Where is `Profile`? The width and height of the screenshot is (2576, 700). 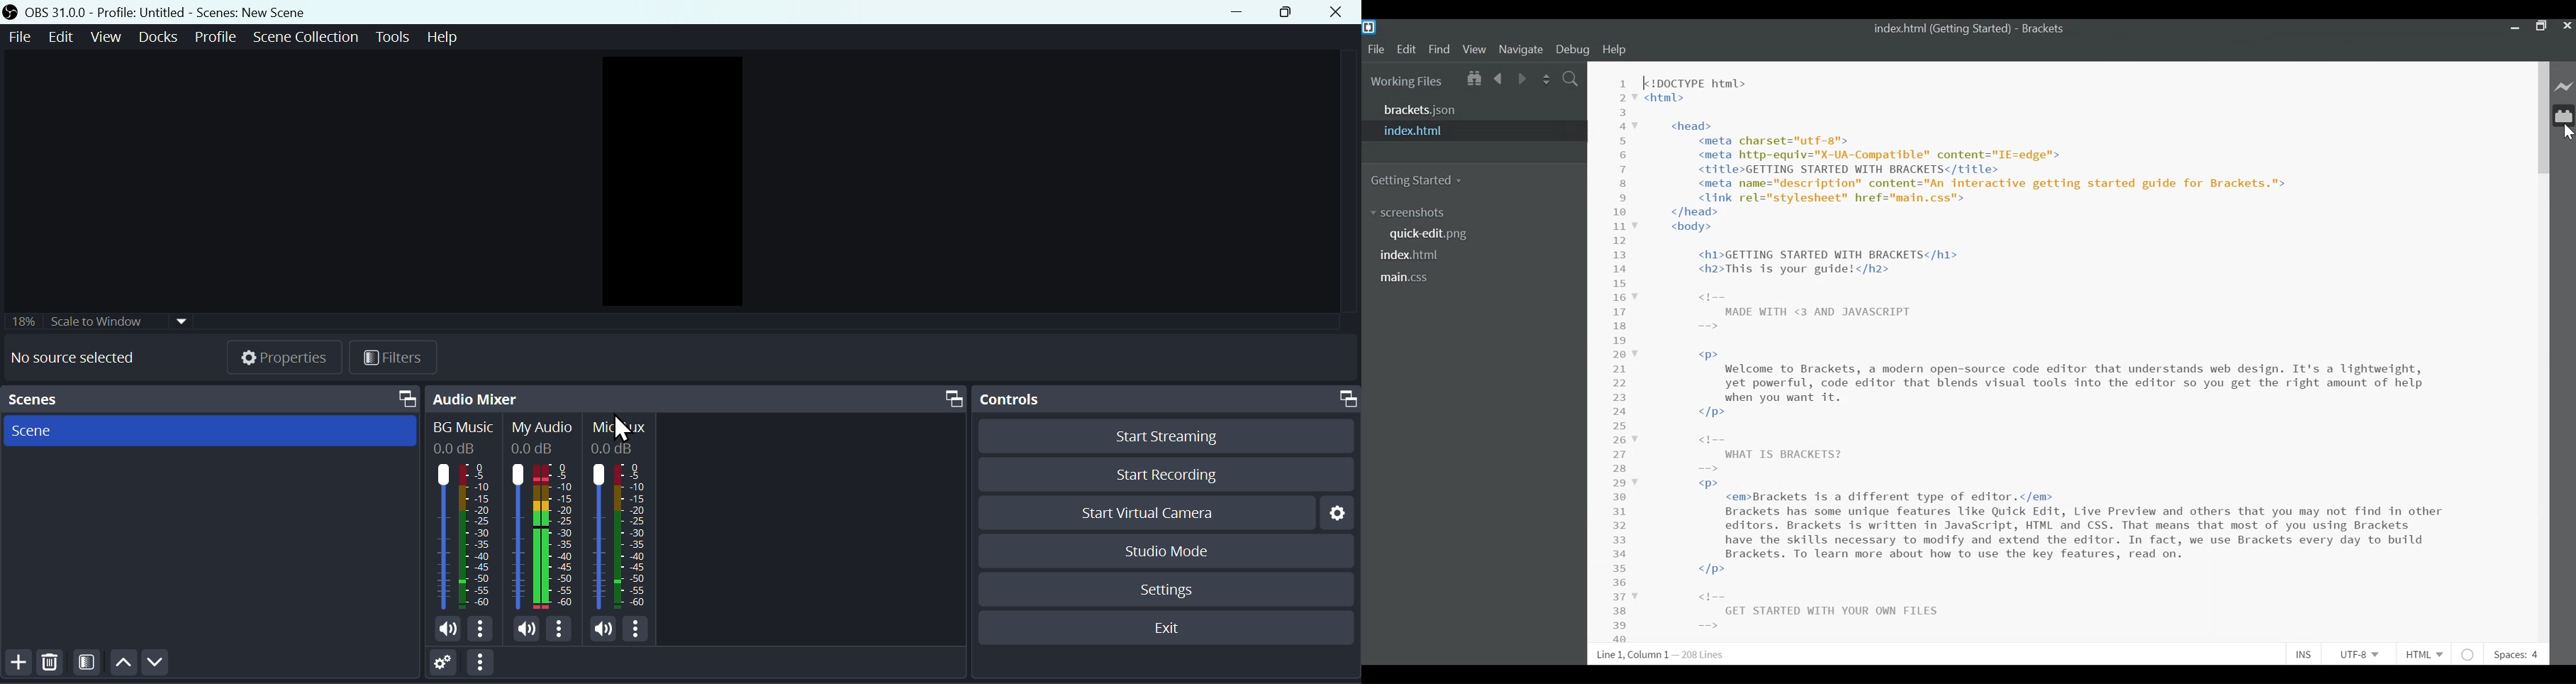
Profile is located at coordinates (217, 38).